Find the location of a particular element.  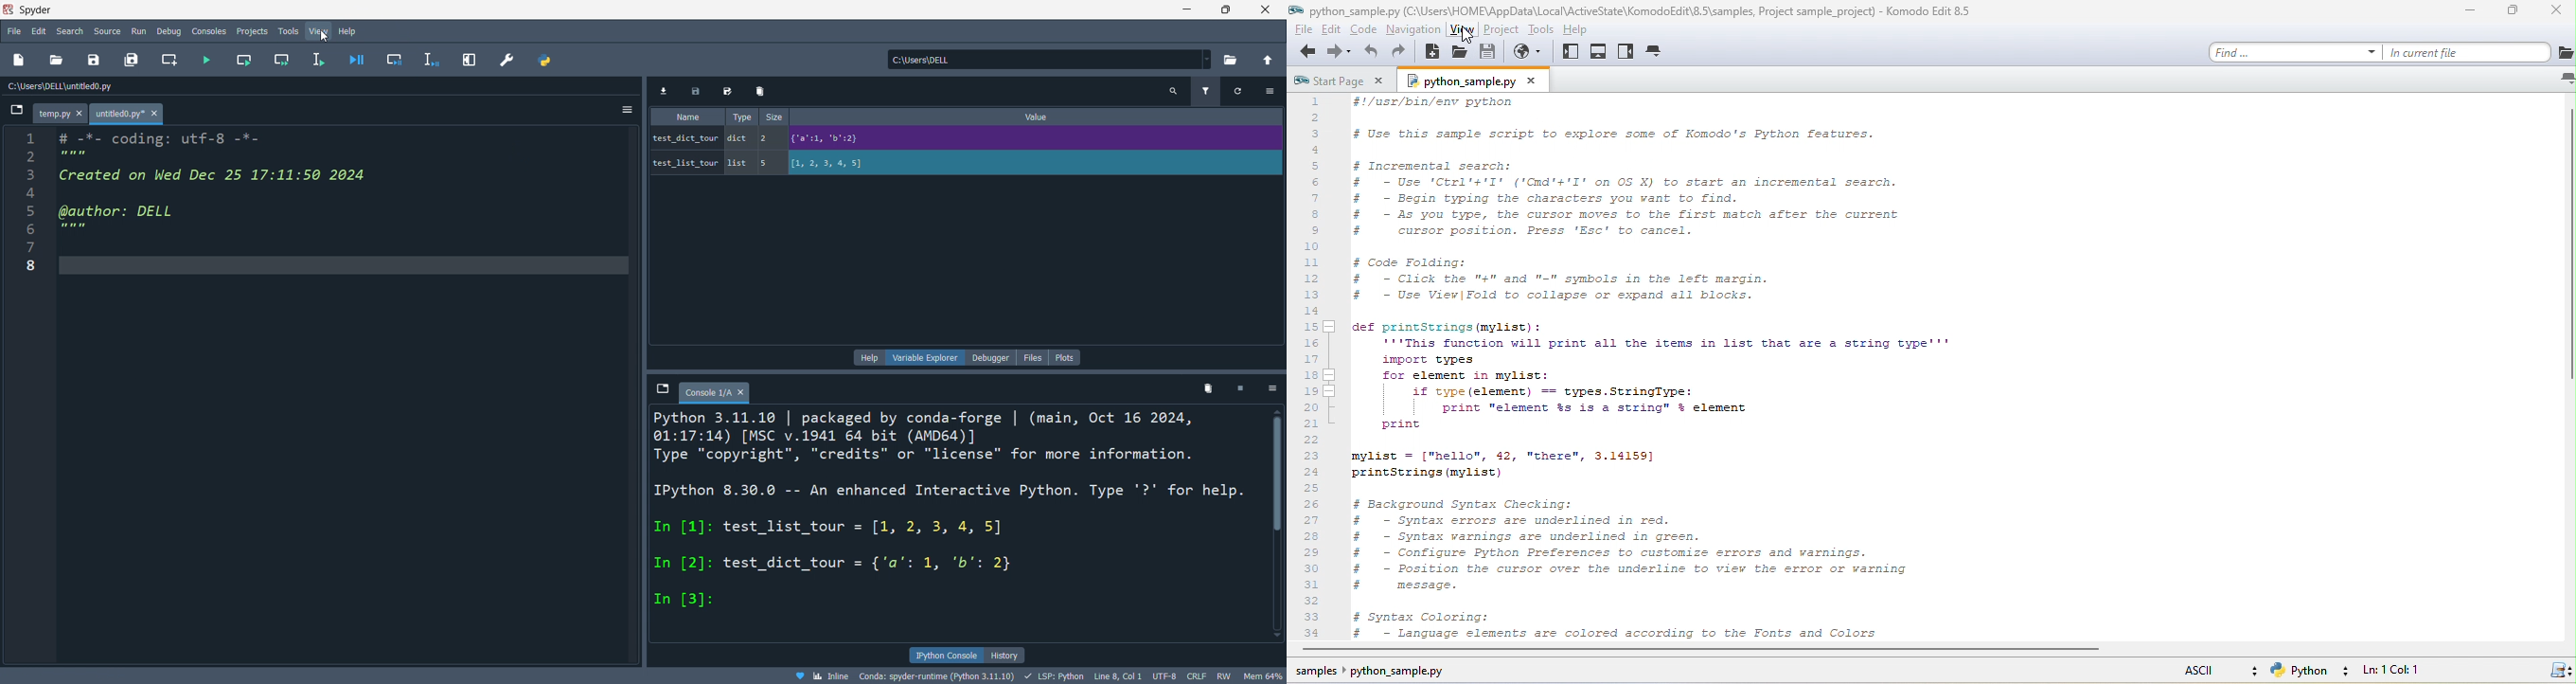

expand pane is located at coordinates (472, 58).